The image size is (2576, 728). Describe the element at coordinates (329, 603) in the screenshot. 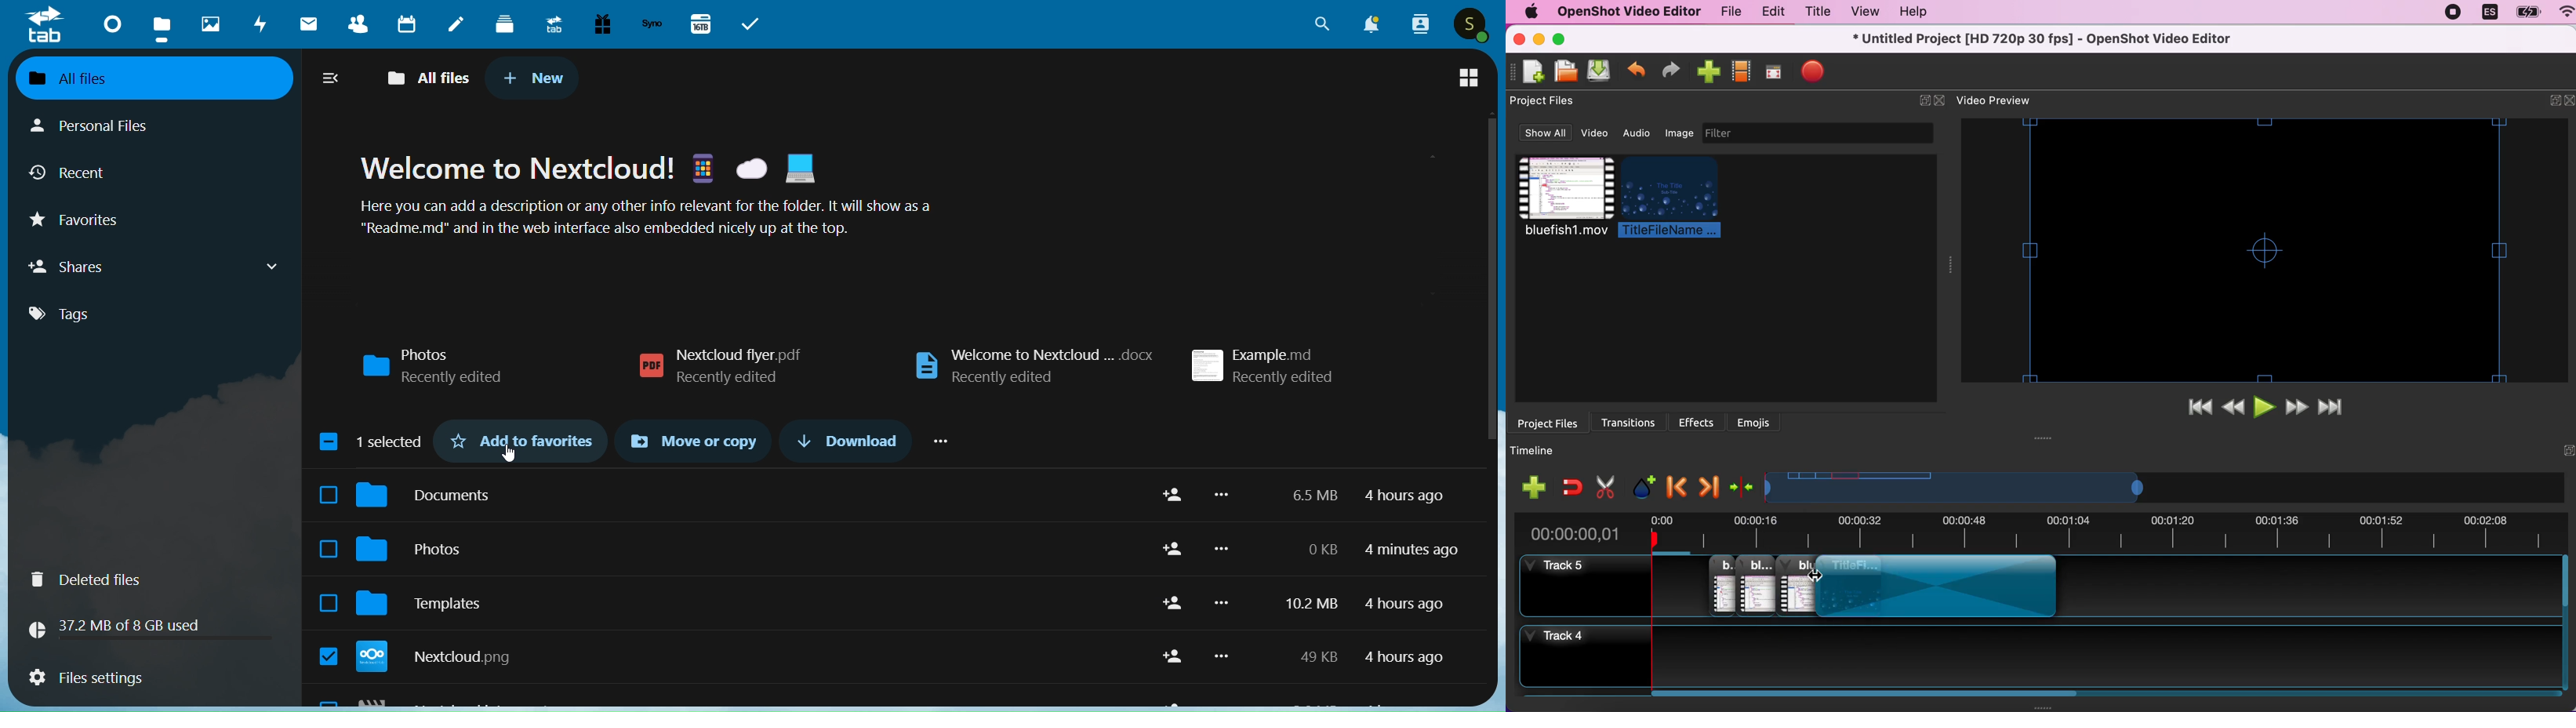

I see `Click to select` at that location.